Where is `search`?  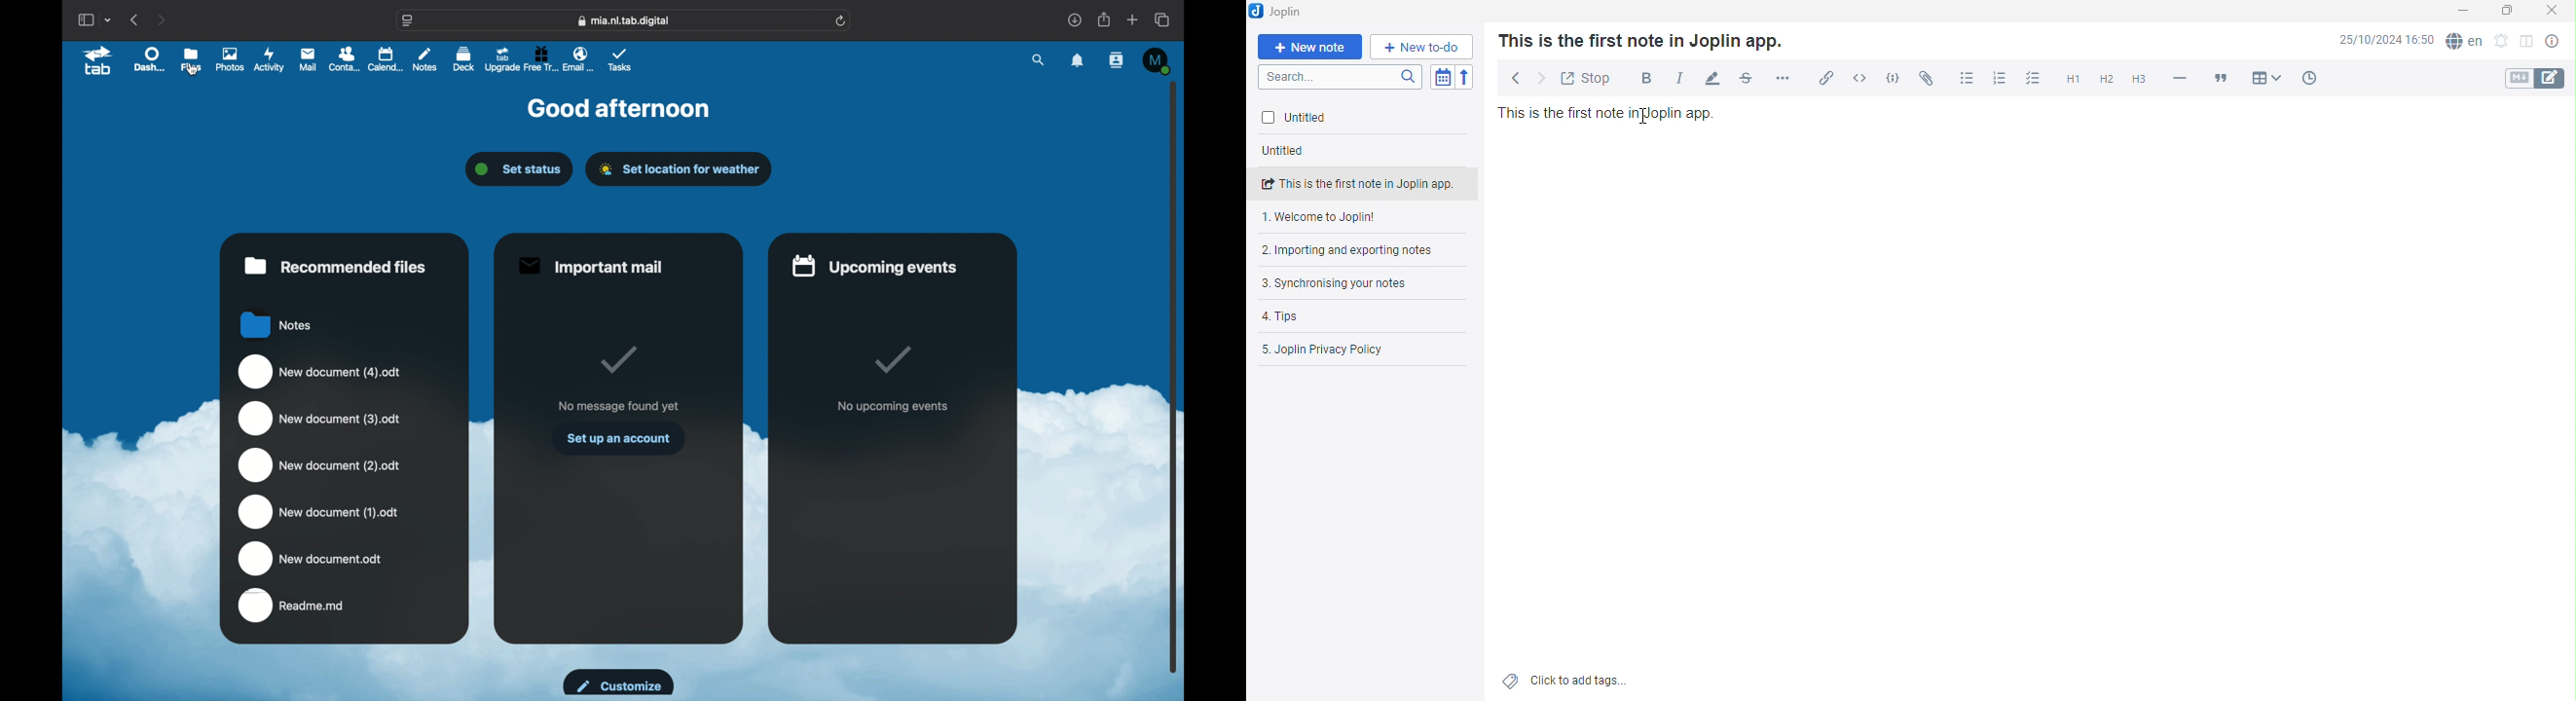
search is located at coordinates (1037, 60).